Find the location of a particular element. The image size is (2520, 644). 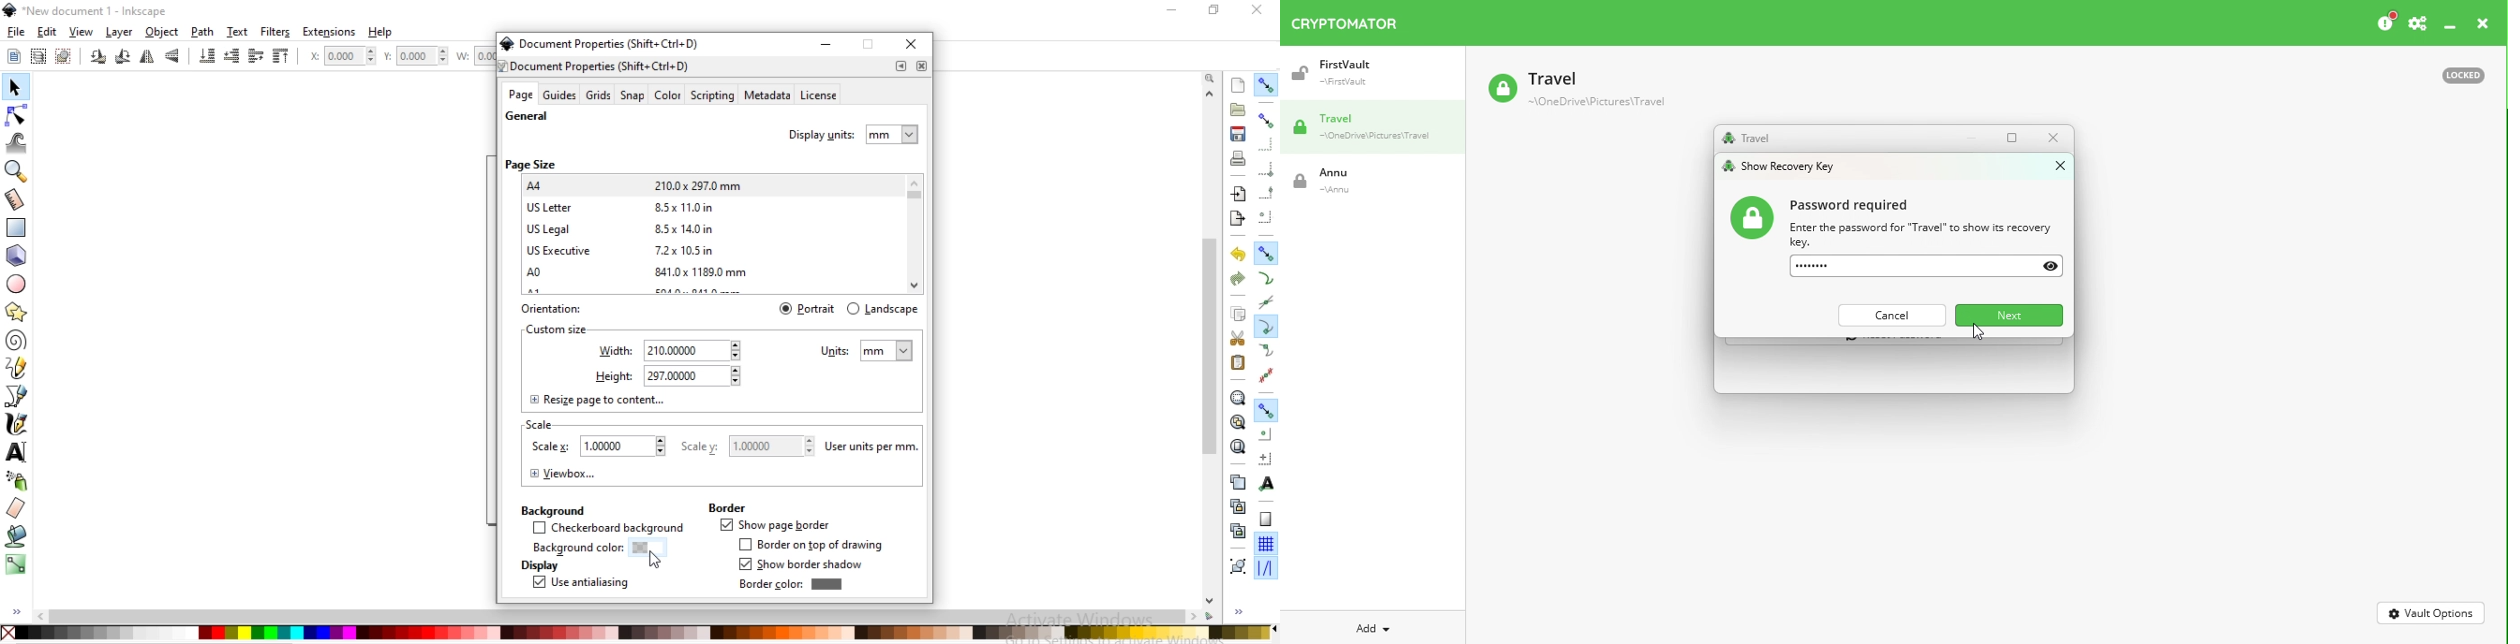

snap boundinng boxes is located at coordinates (1265, 121).